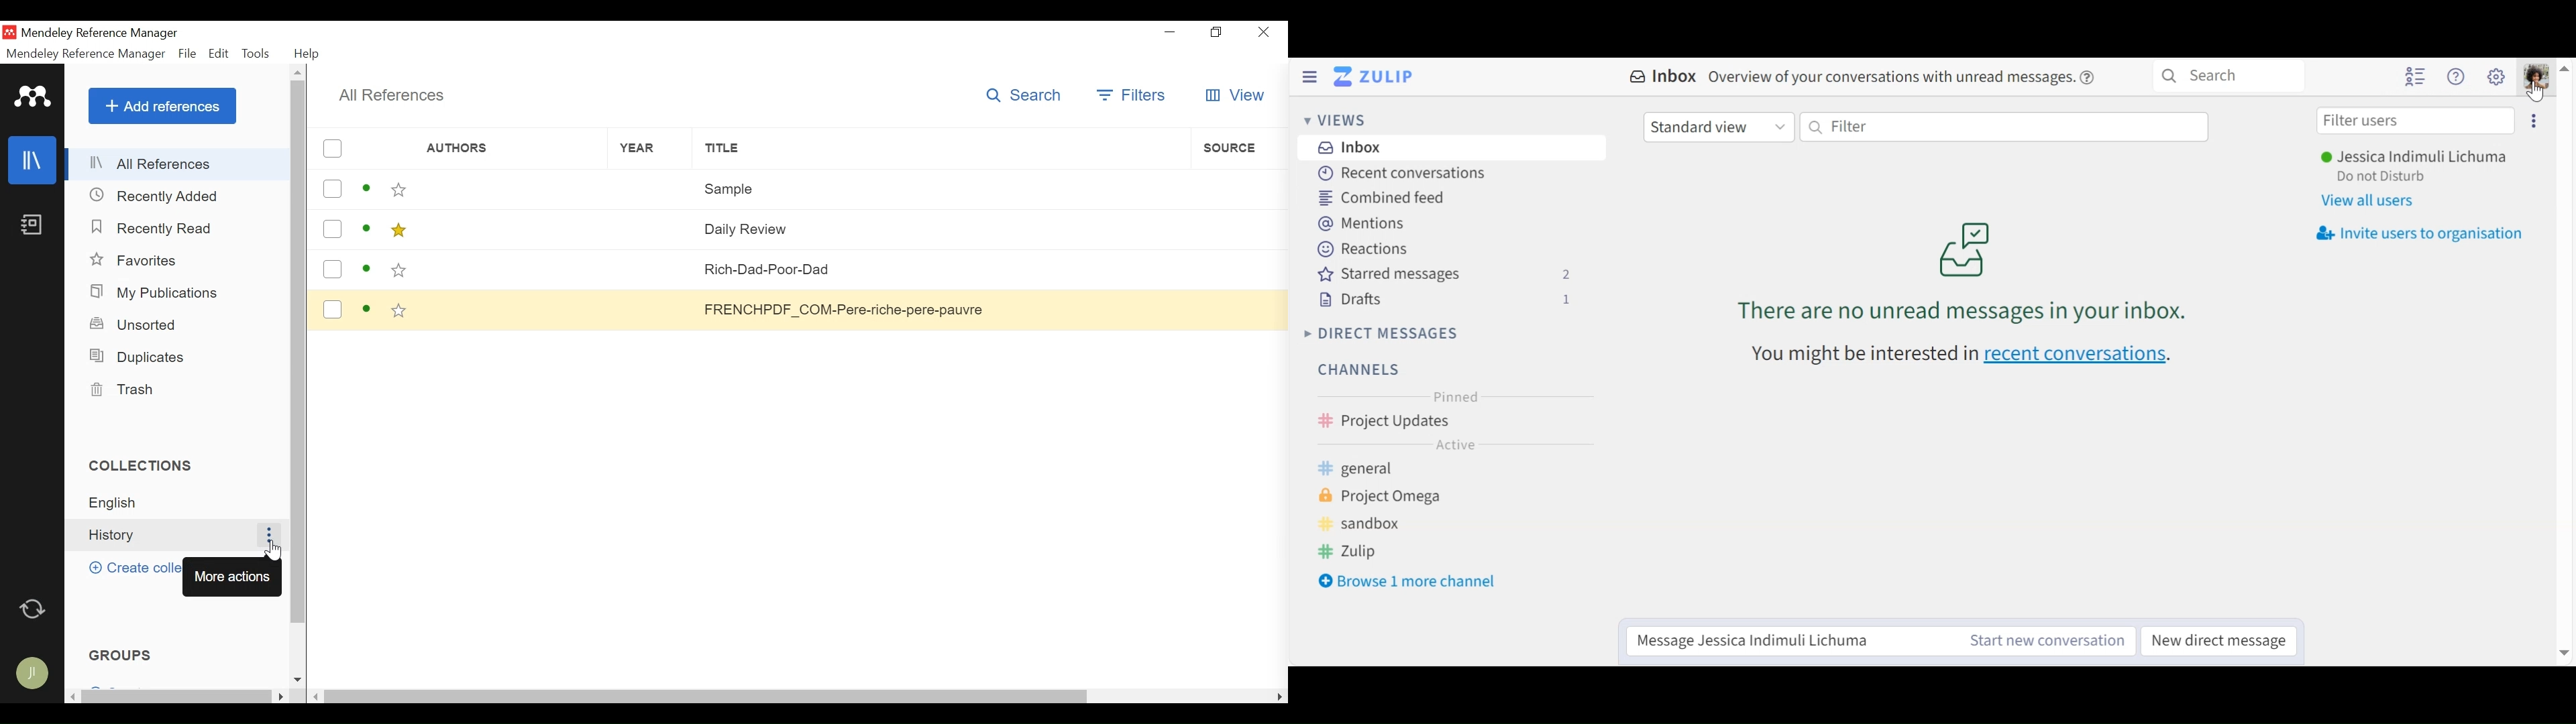 This screenshot has height=728, width=2576. I want to click on Year, so click(653, 308).